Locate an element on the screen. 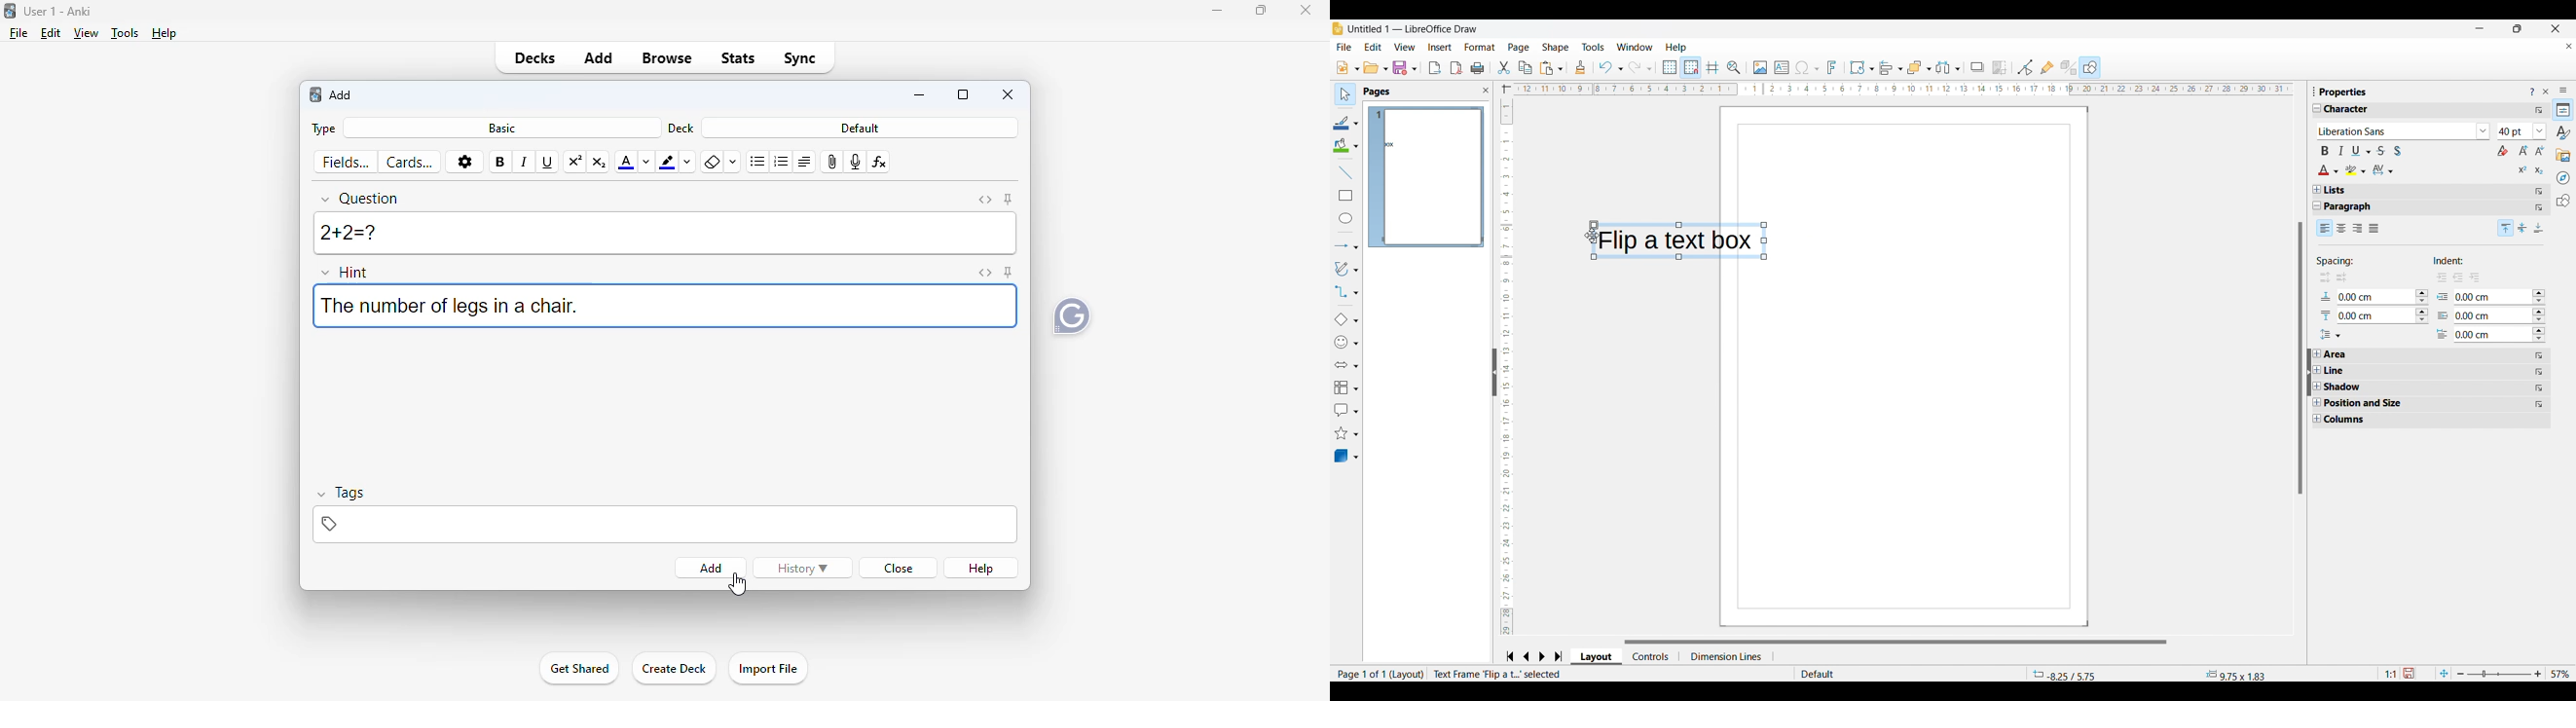 The height and width of the screenshot is (728, 2576). sync is located at coordinates (798, 58).